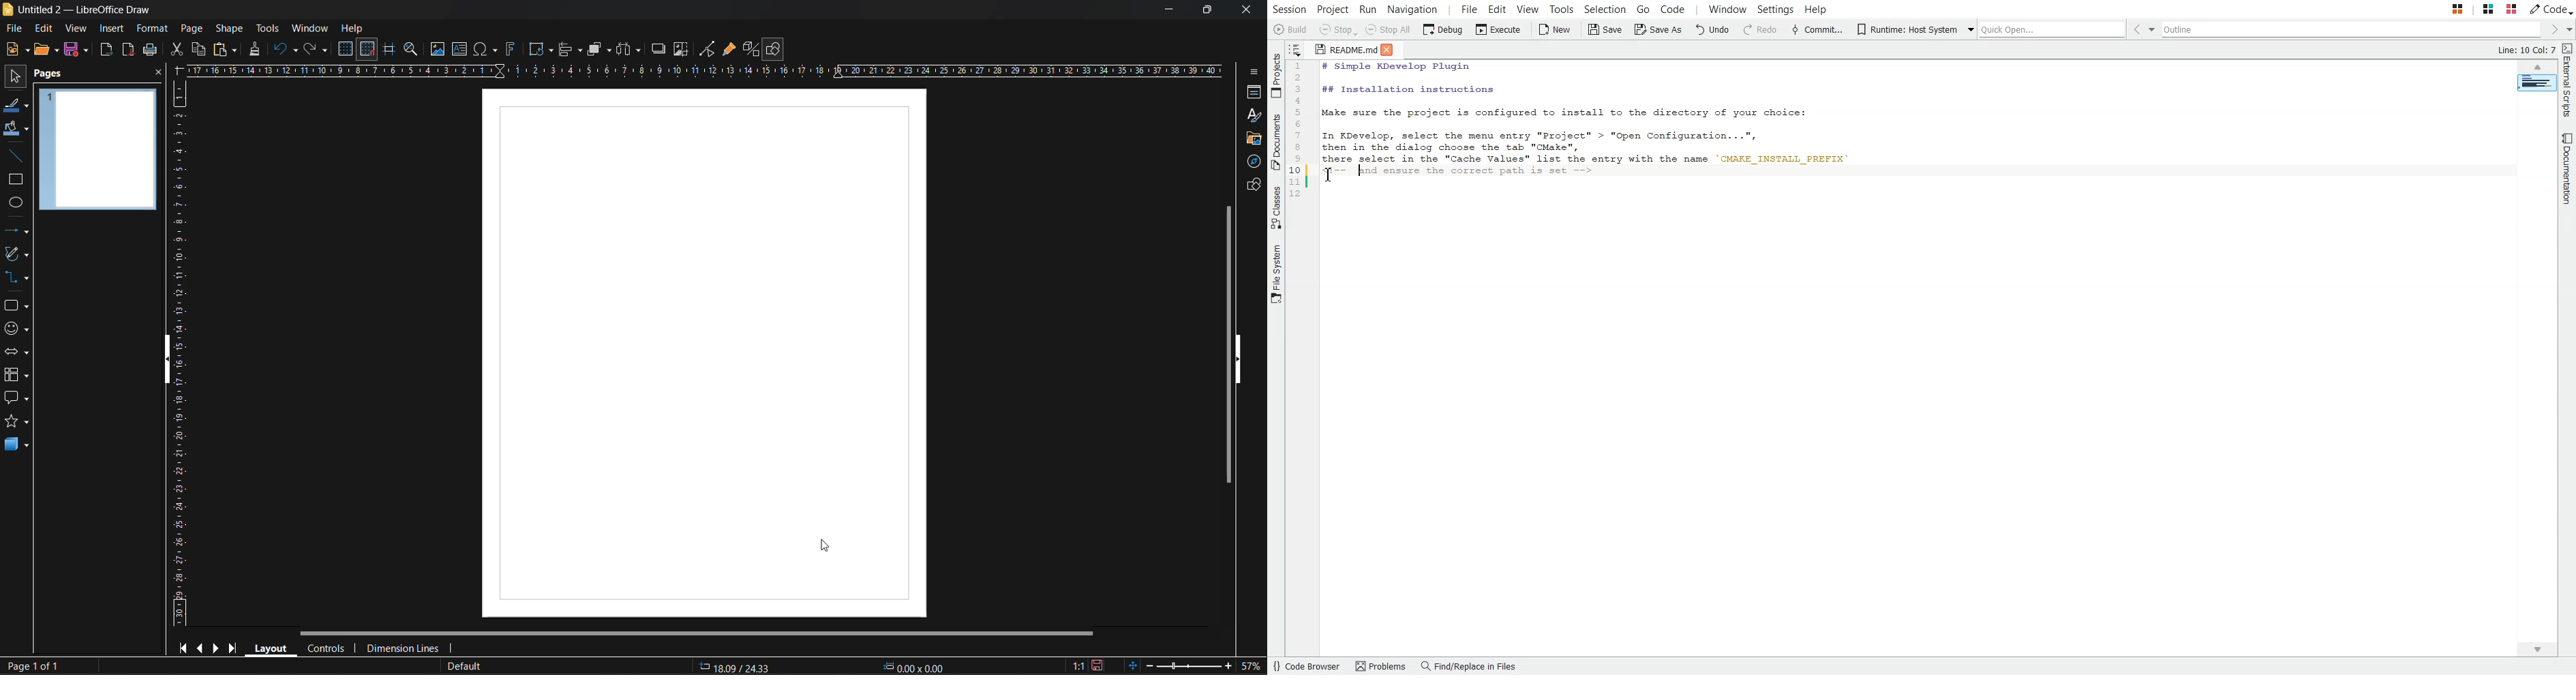 The width and height of the screenshot is (2576, 700). What do you see at coordinates (287, 51) in the screenshot?
I see `undo` at bounding box center [287, 51].